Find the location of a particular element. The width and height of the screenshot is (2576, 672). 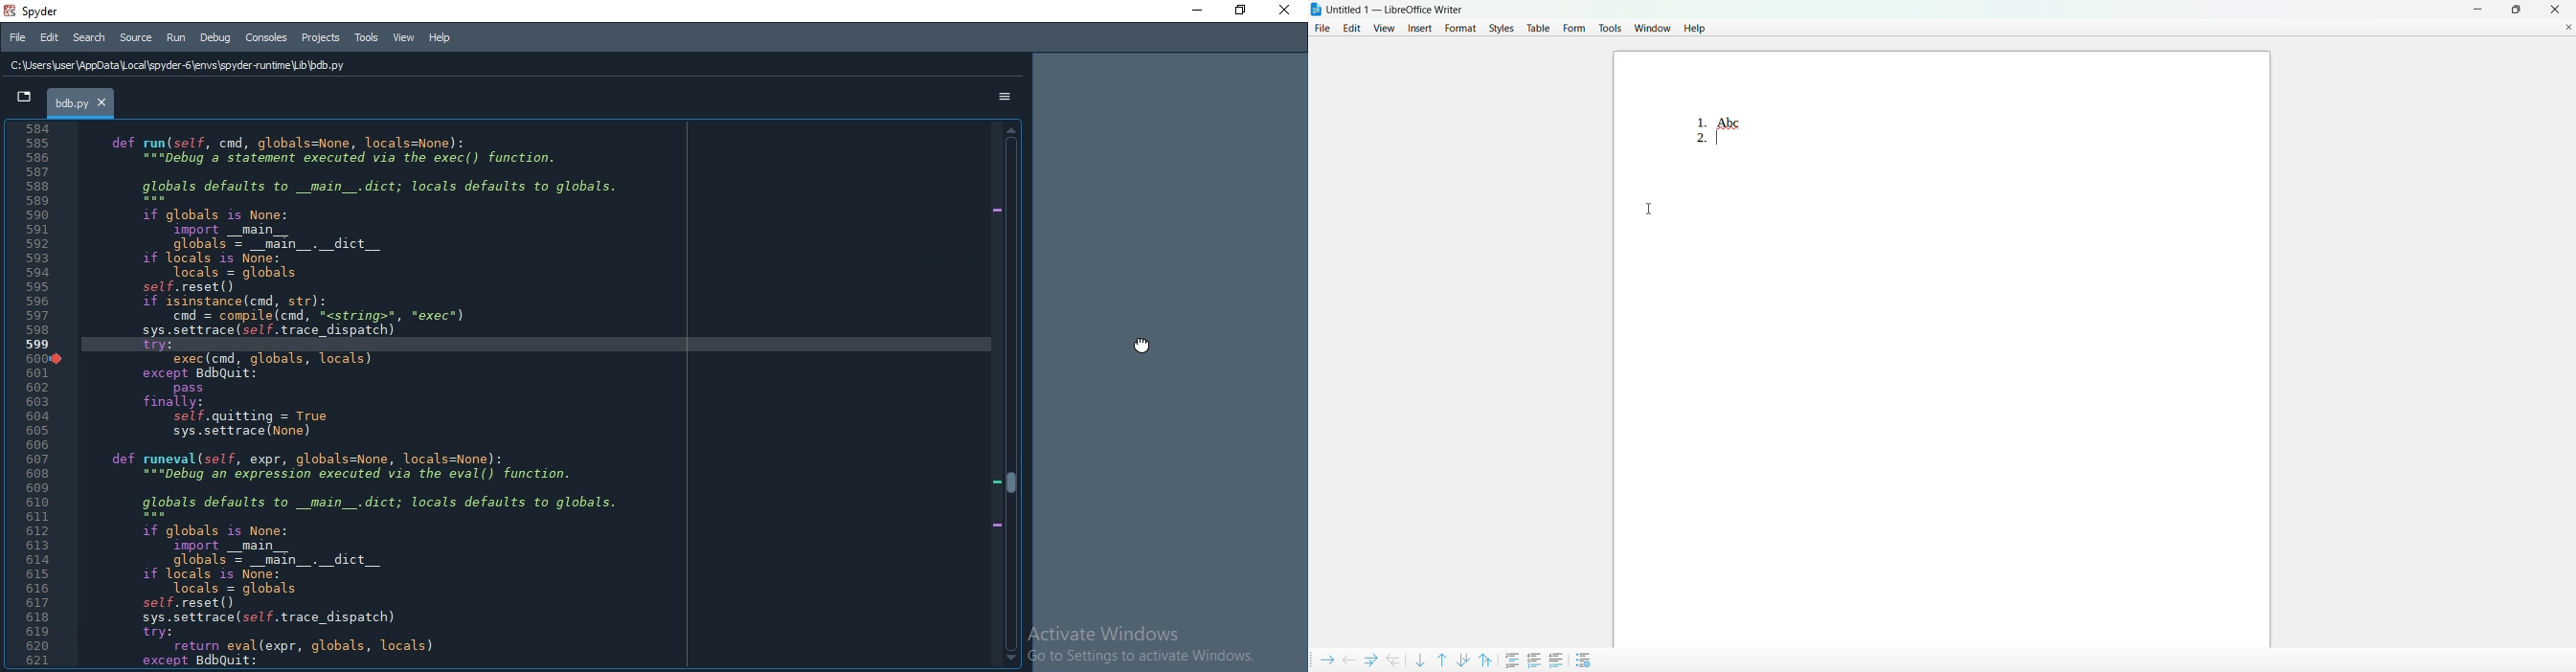

Tools is located at coordinates (367, 37).